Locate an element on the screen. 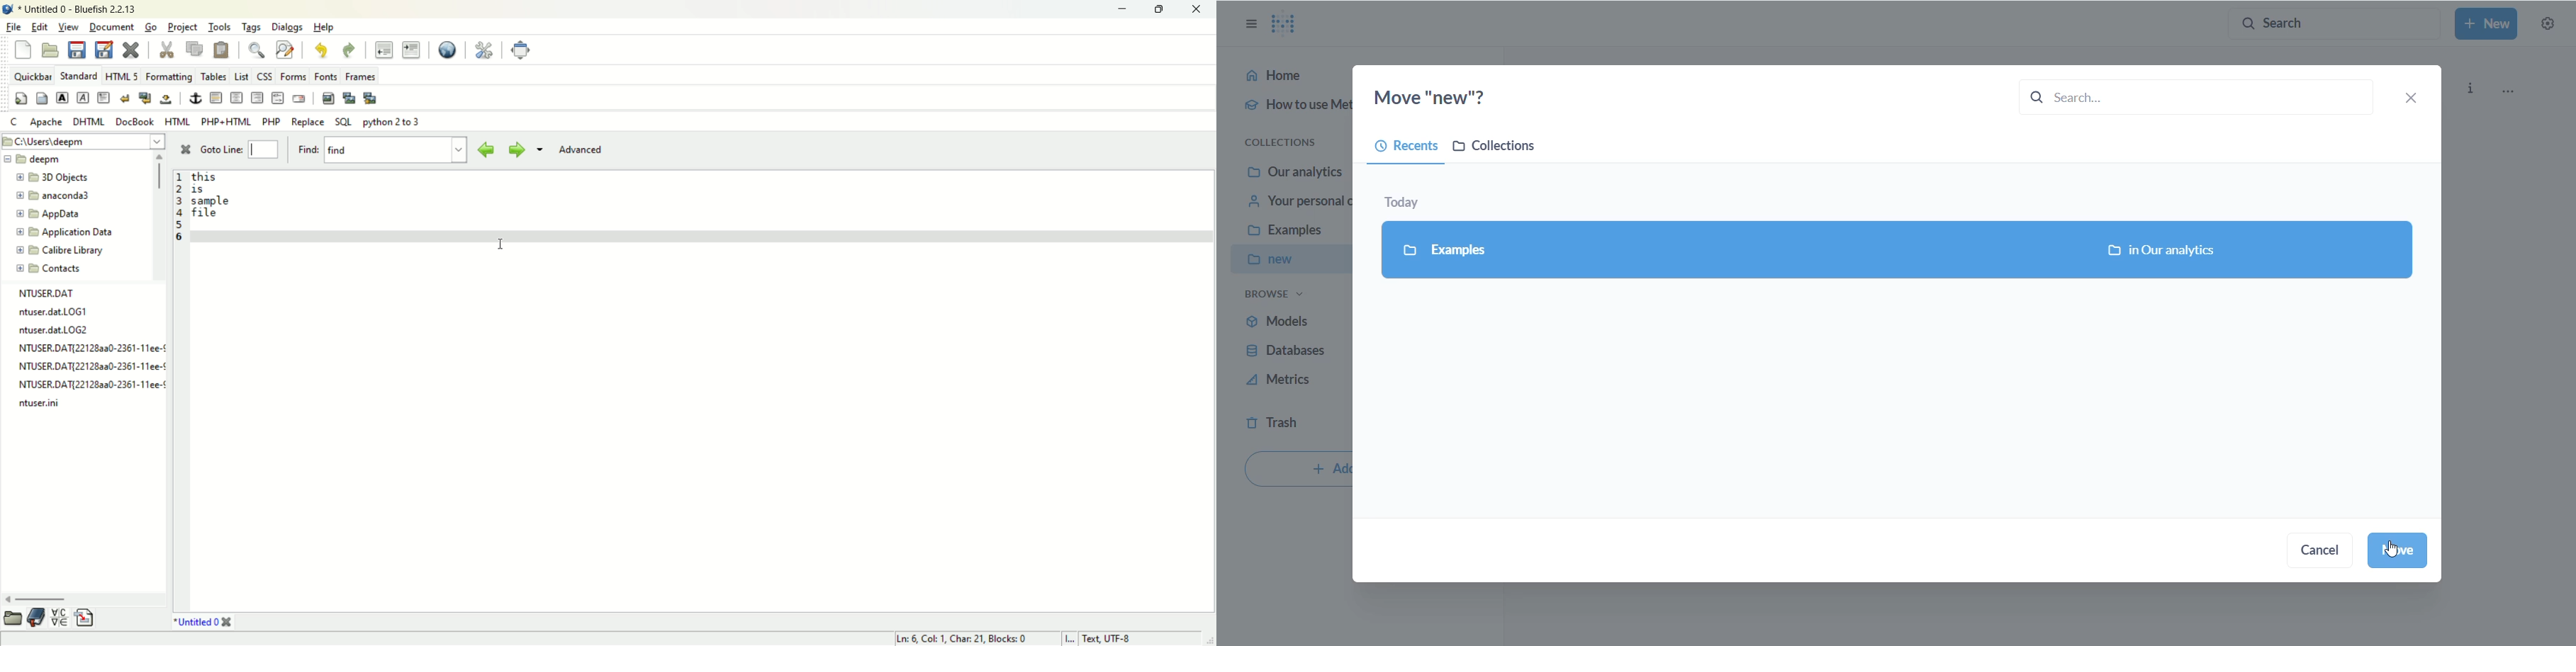  models is located at coordinates (1287, 320).